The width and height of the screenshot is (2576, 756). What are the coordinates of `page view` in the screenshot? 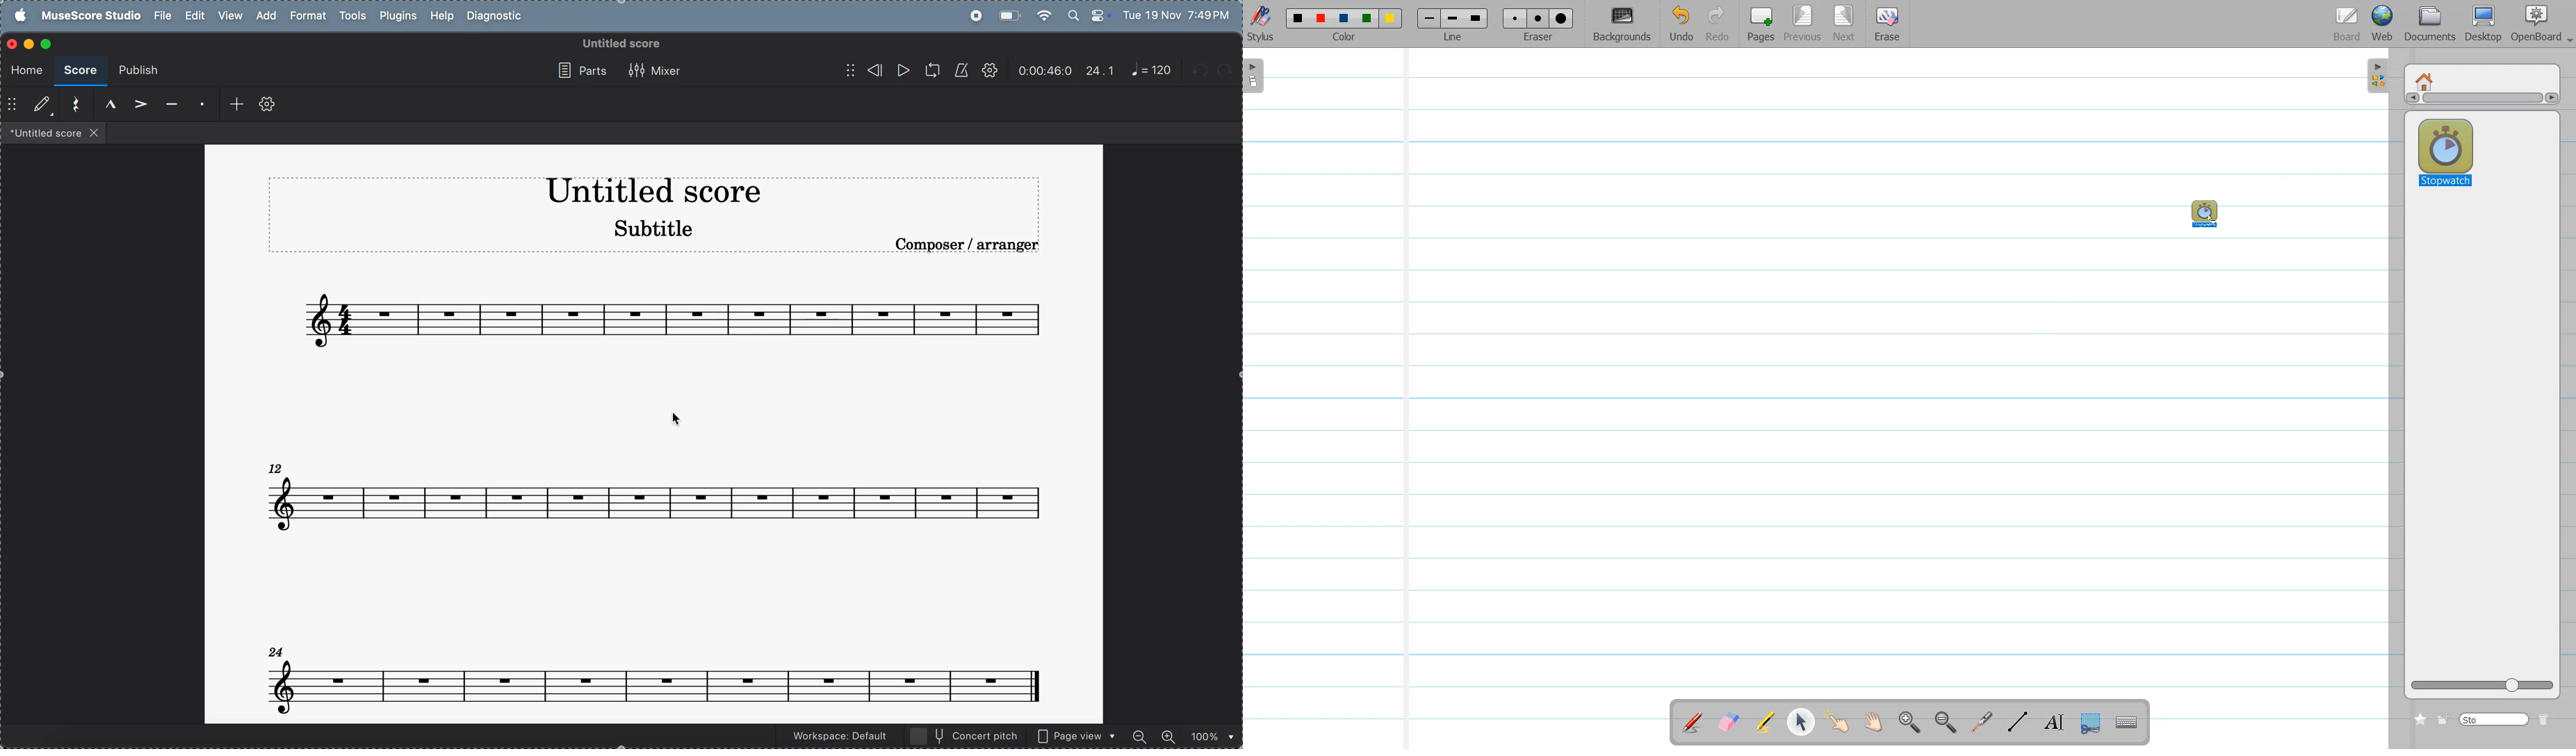 It's located at (1077, 735).